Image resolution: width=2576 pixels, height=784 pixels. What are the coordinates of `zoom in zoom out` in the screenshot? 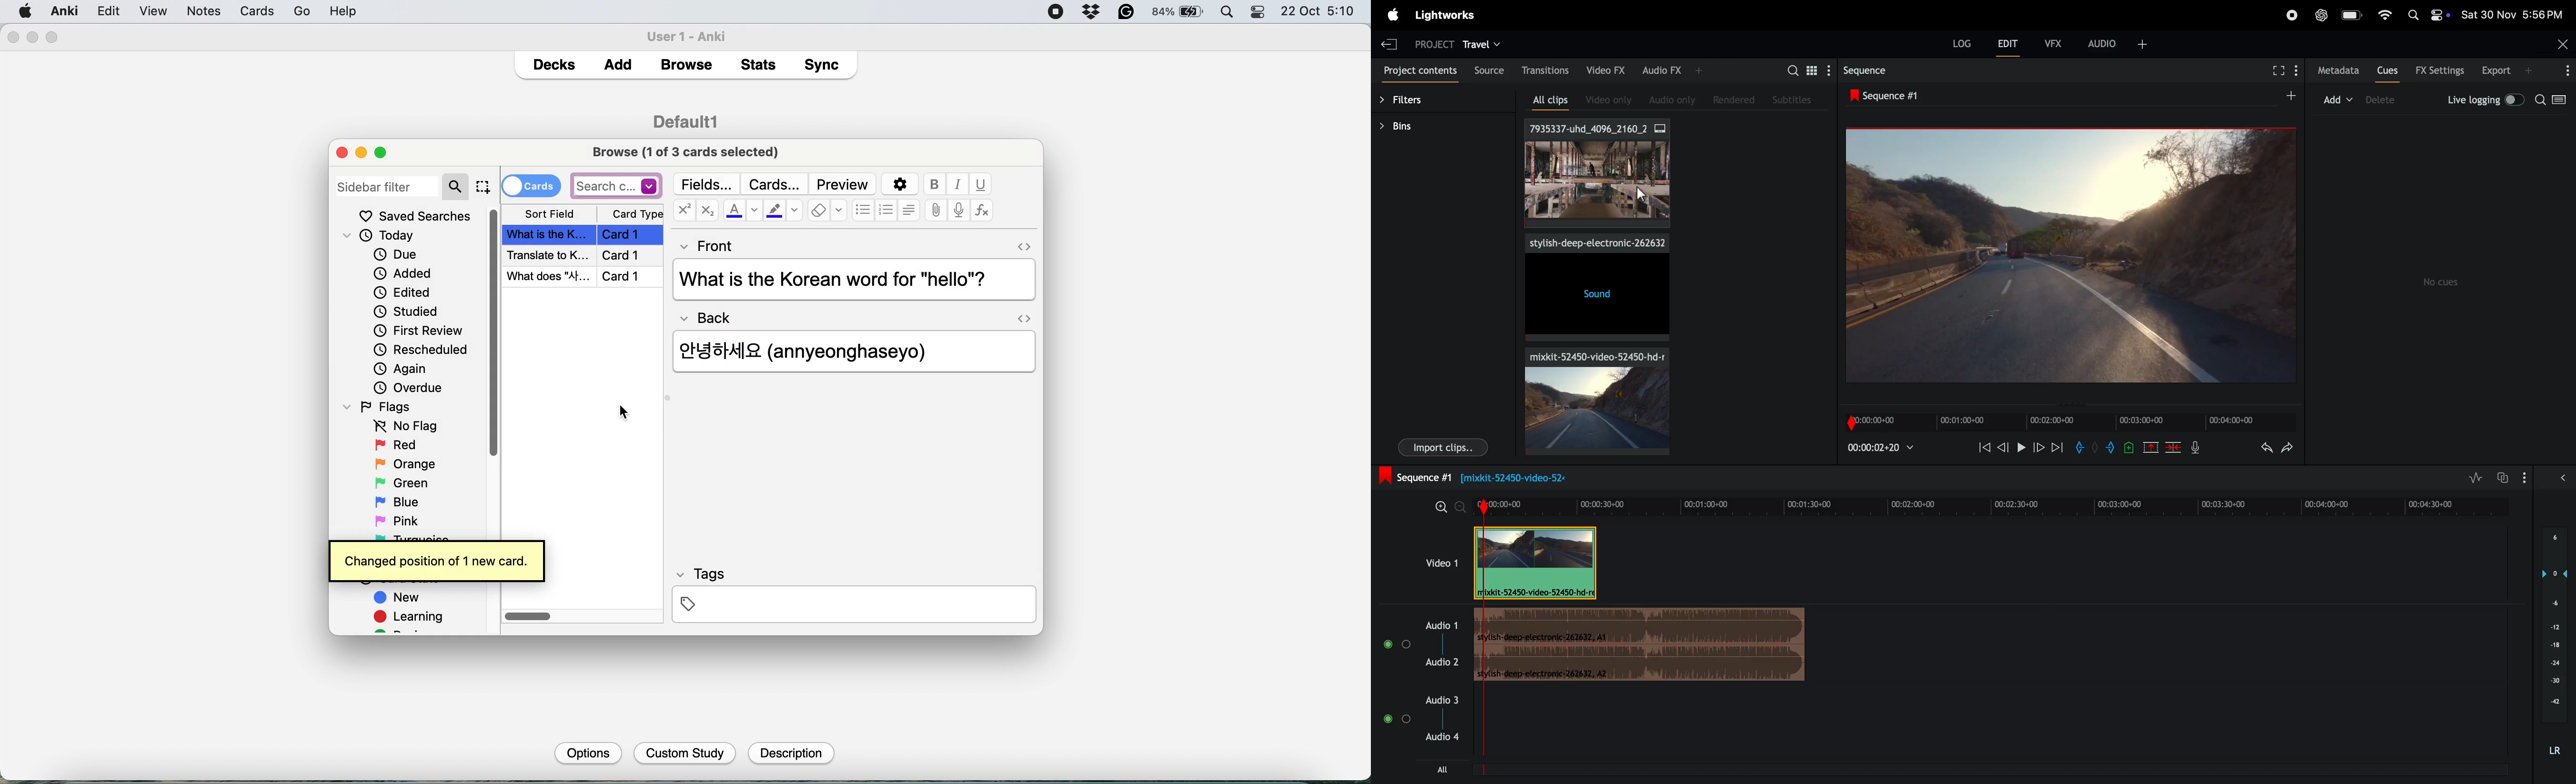 It's located at (1443, 506).